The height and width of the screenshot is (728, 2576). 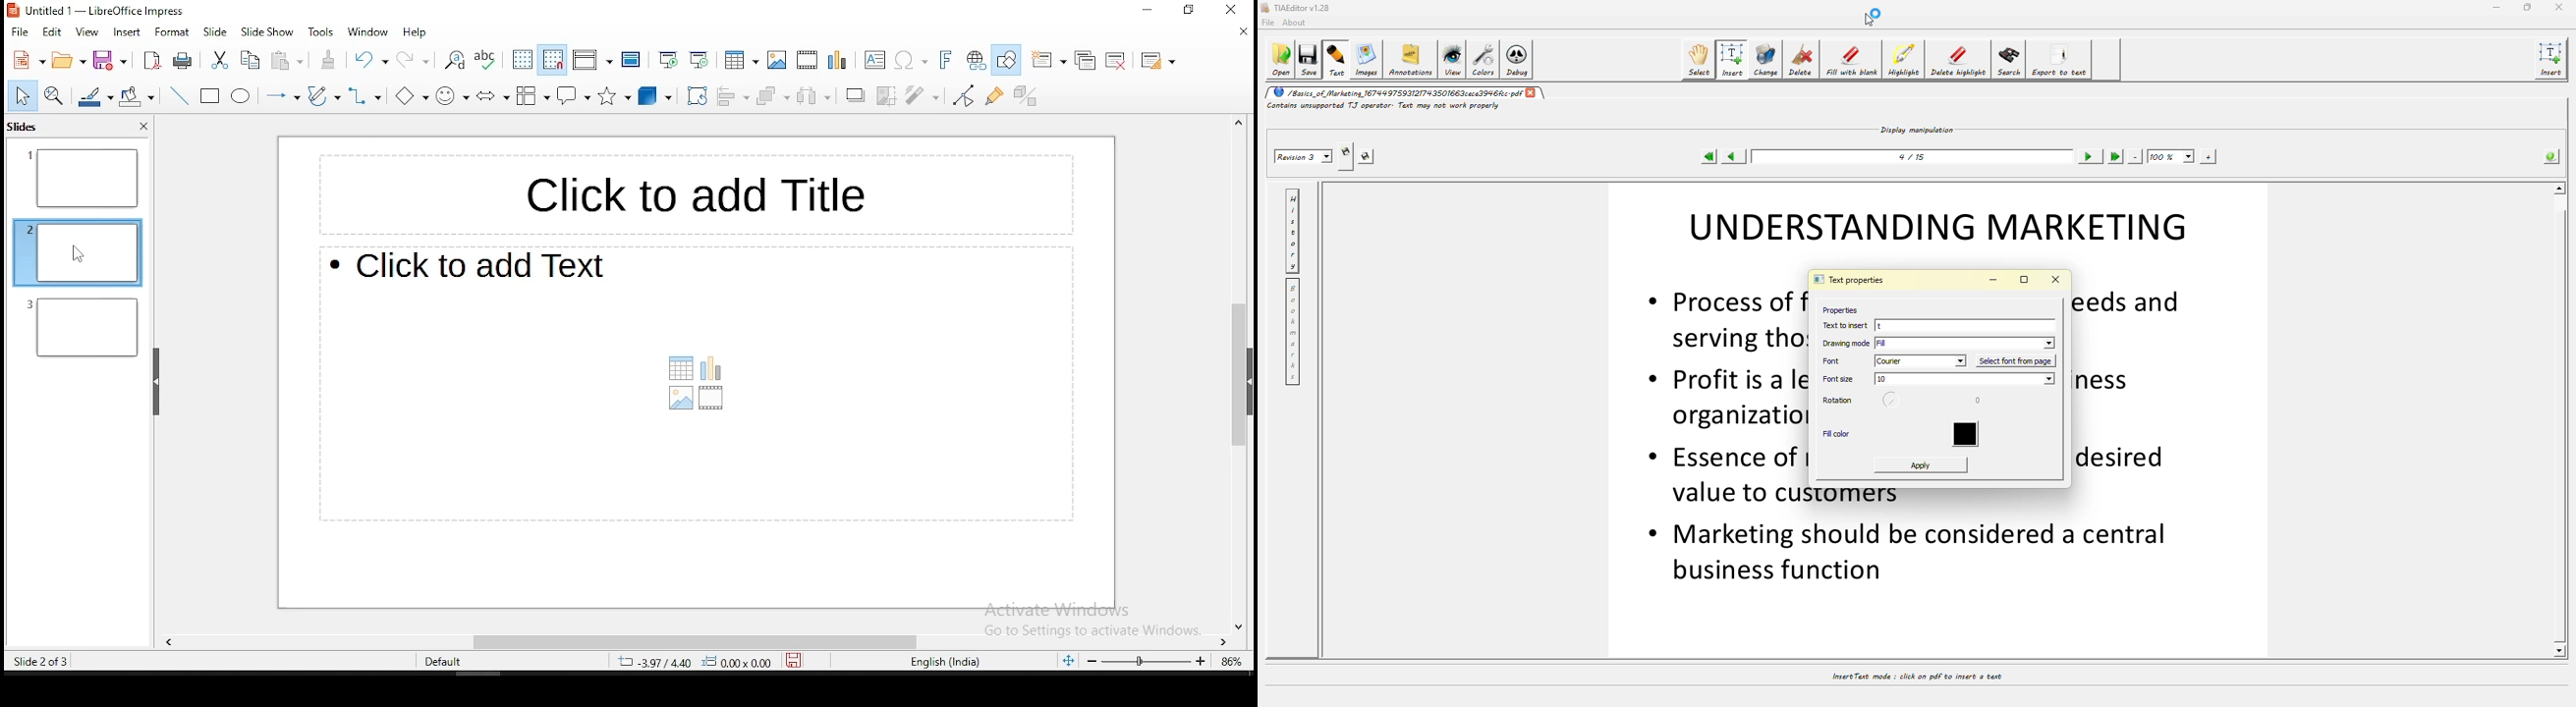 I want to click on insert special characters, so click(x=912, y=60).